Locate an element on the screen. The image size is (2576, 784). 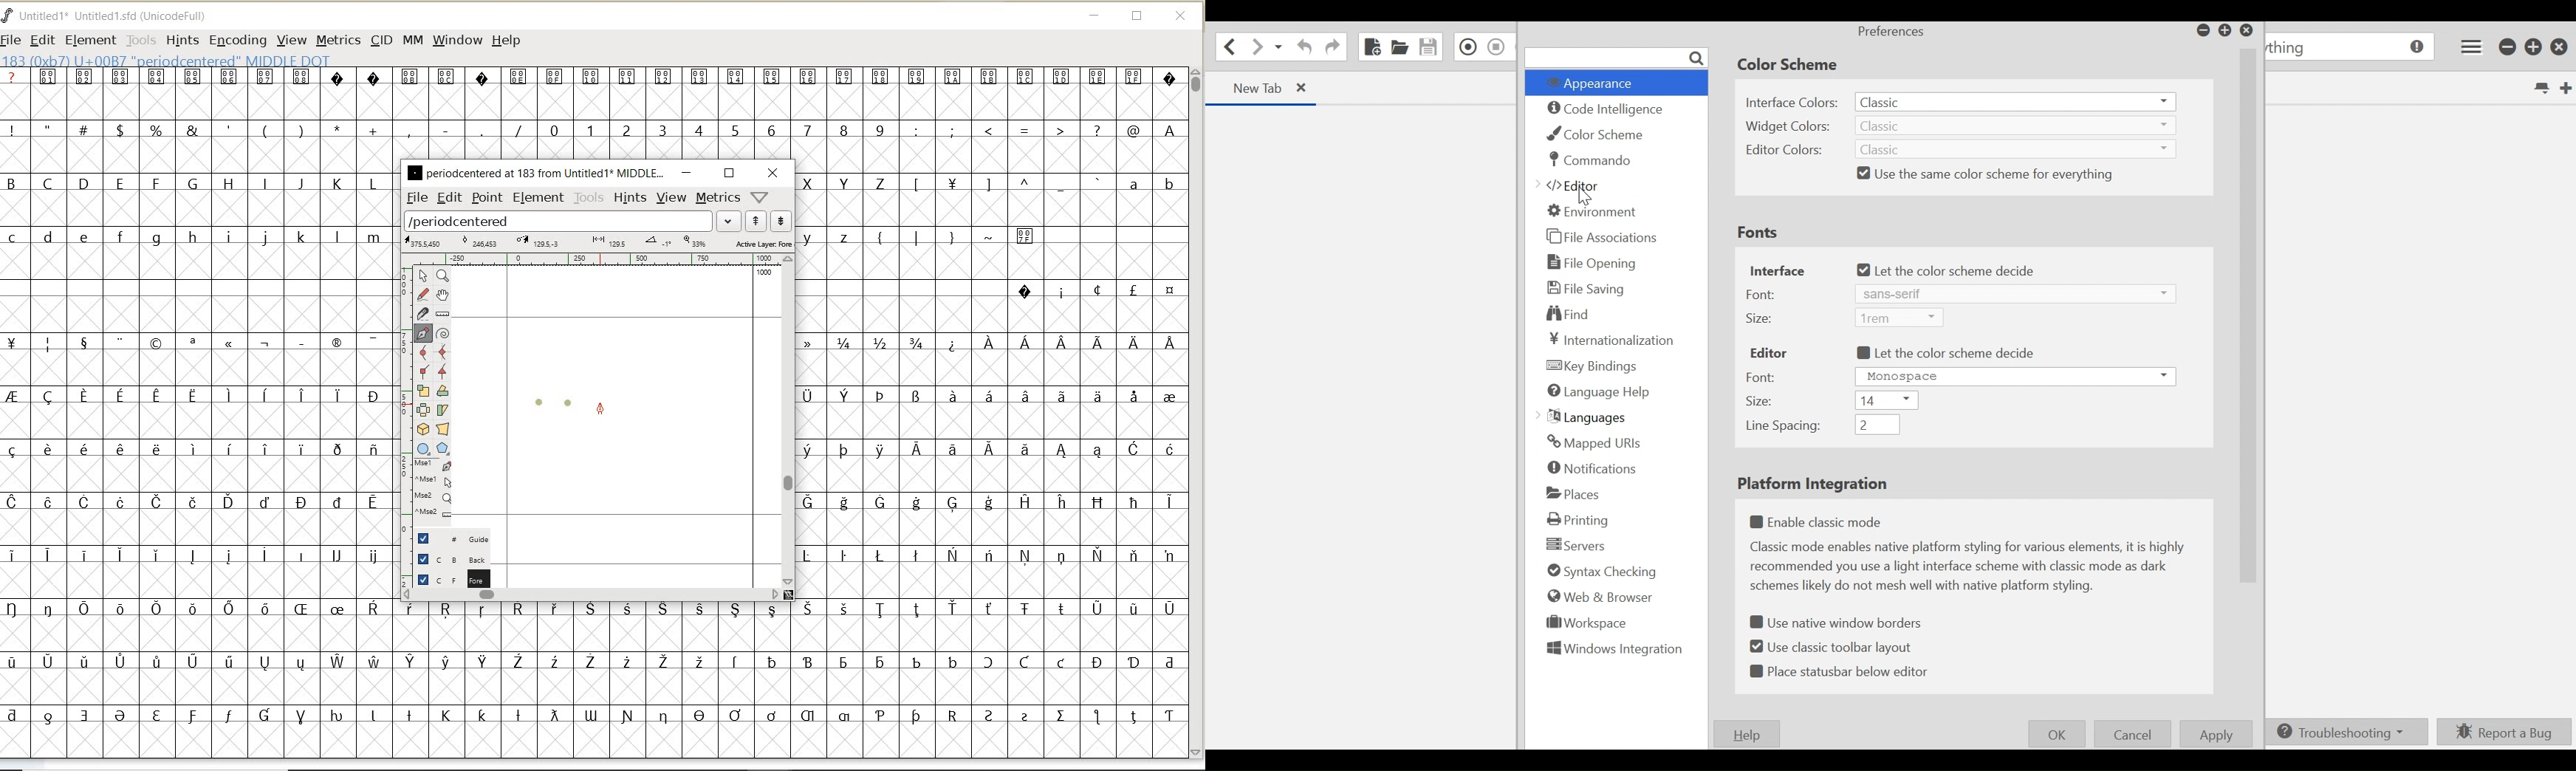
OK is located at coordinates (2055, 733).